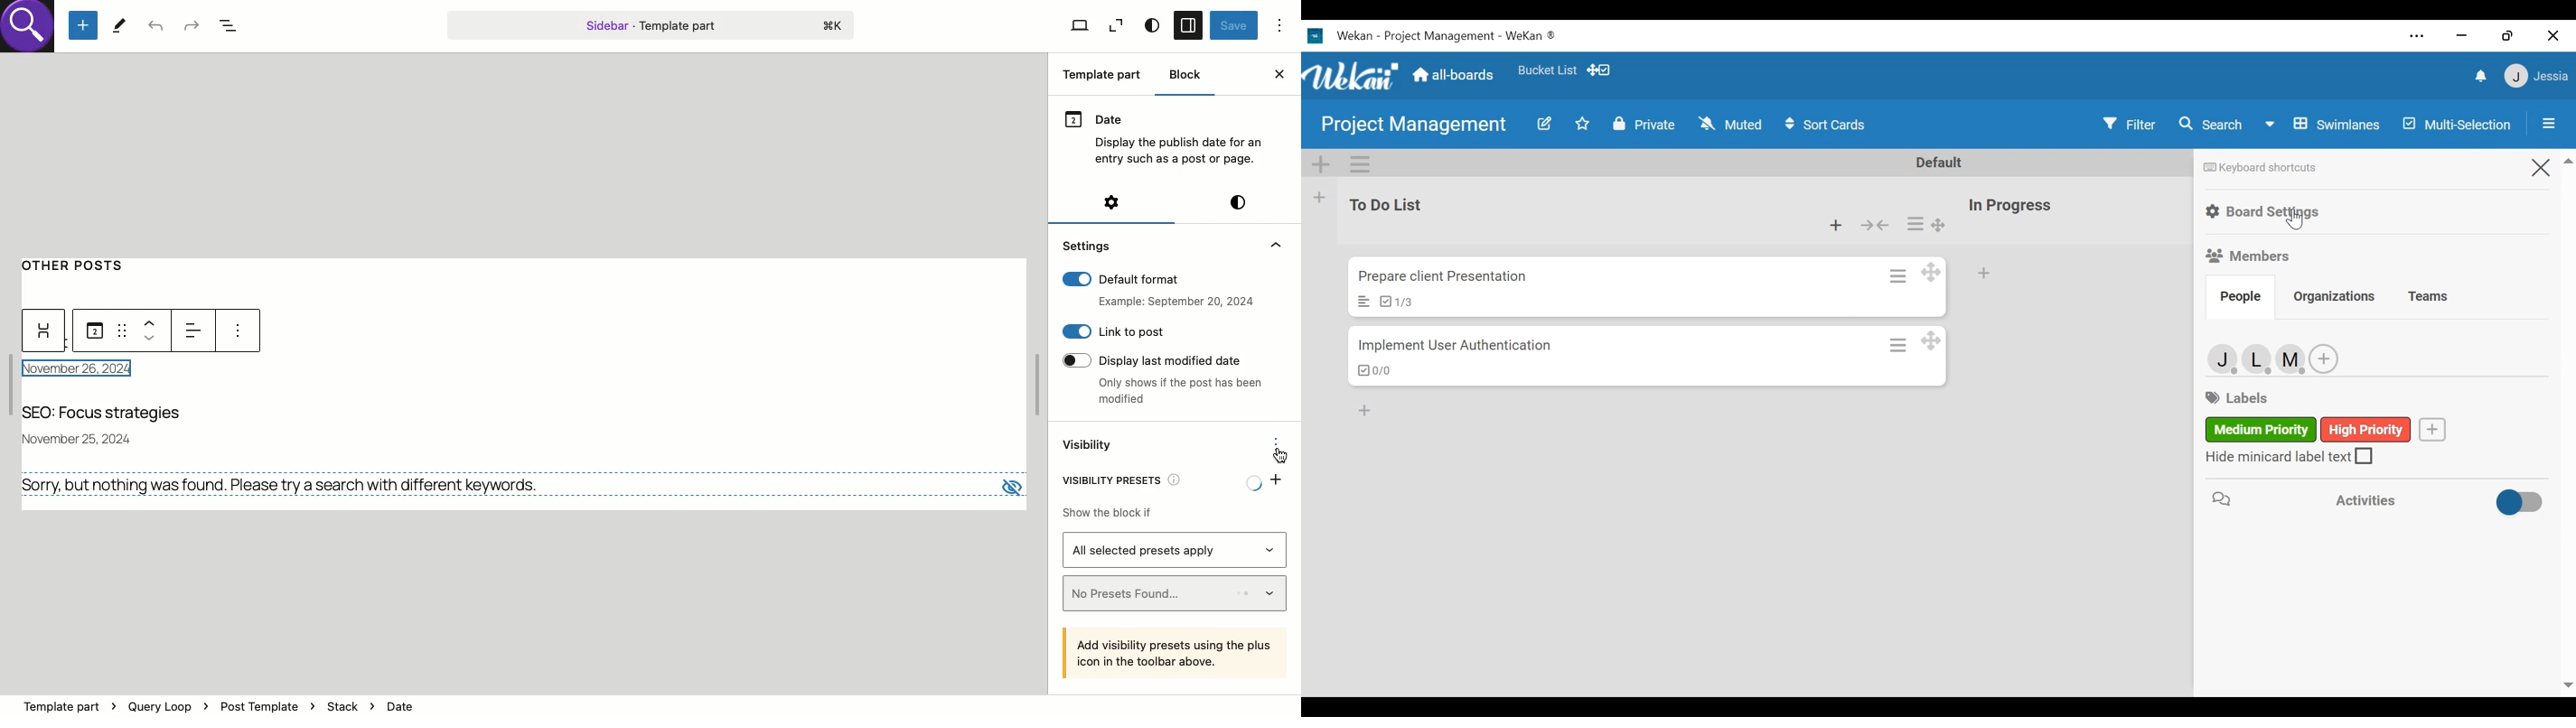 Image resolution: width=2576 pixels, height=728 pixels. Describe the element at coordinates (1238, 202) in the screenshot. I see `Style` at that location.